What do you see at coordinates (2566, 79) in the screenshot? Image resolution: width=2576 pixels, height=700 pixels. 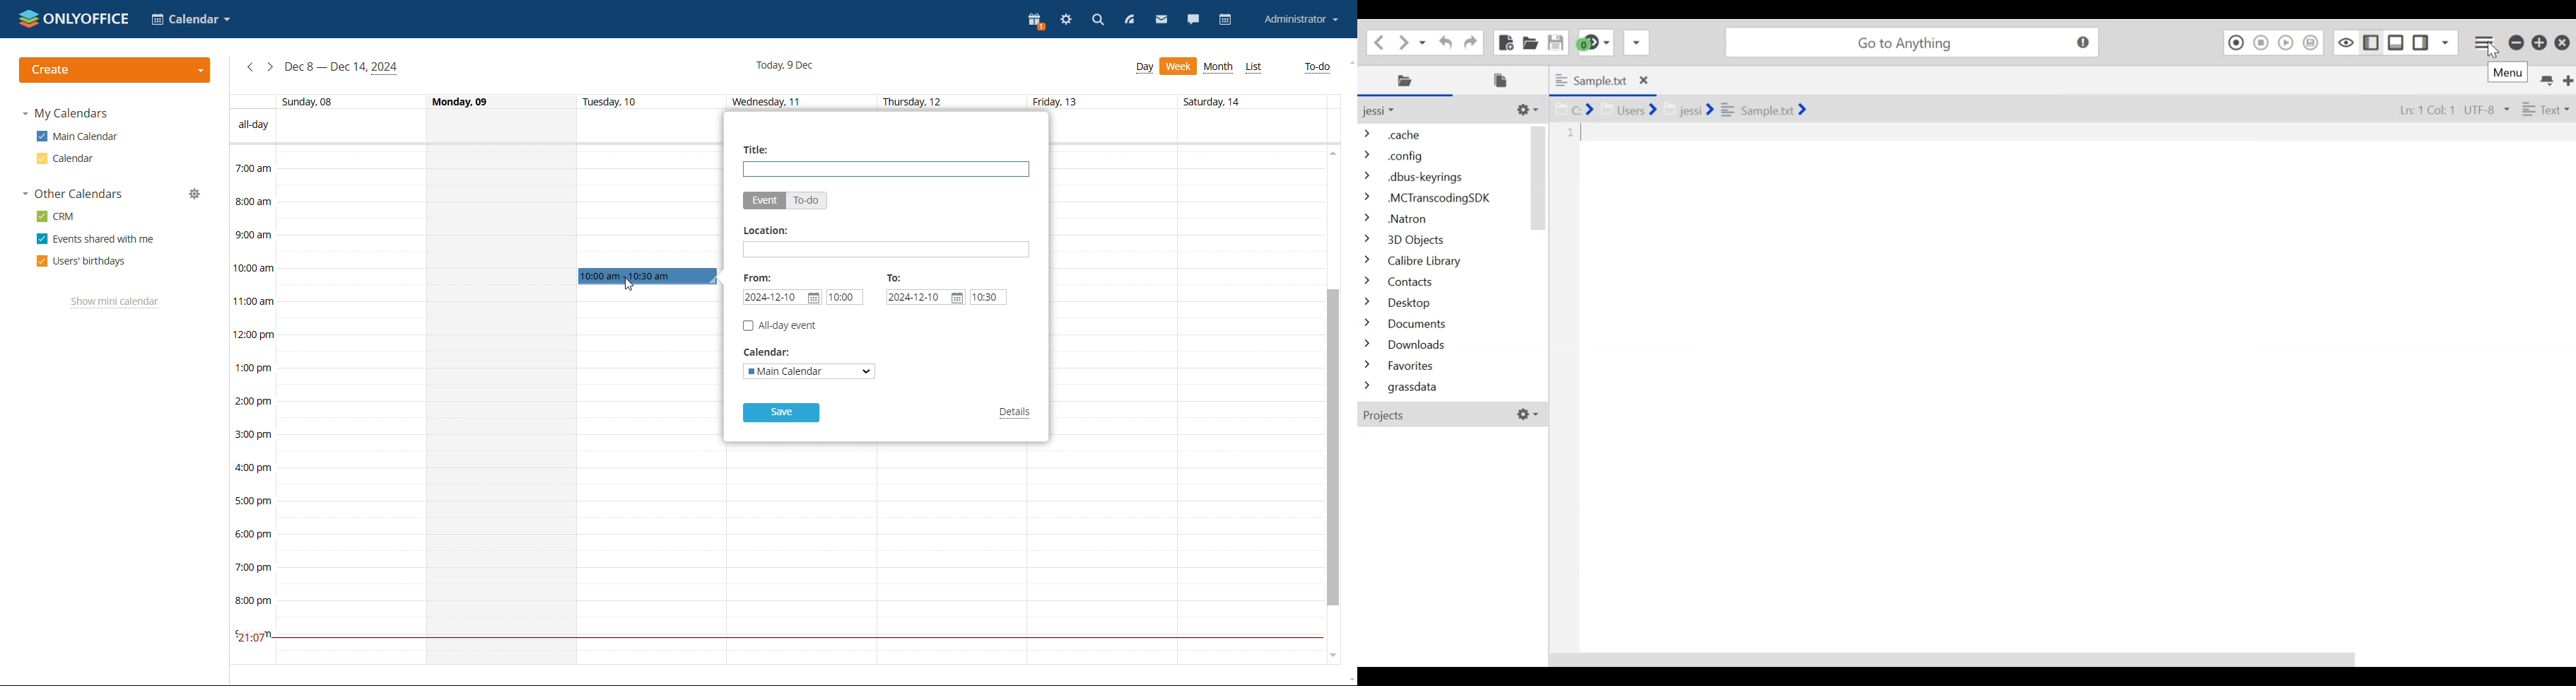 I see `New Tab` at bounding box center [2566, 79].